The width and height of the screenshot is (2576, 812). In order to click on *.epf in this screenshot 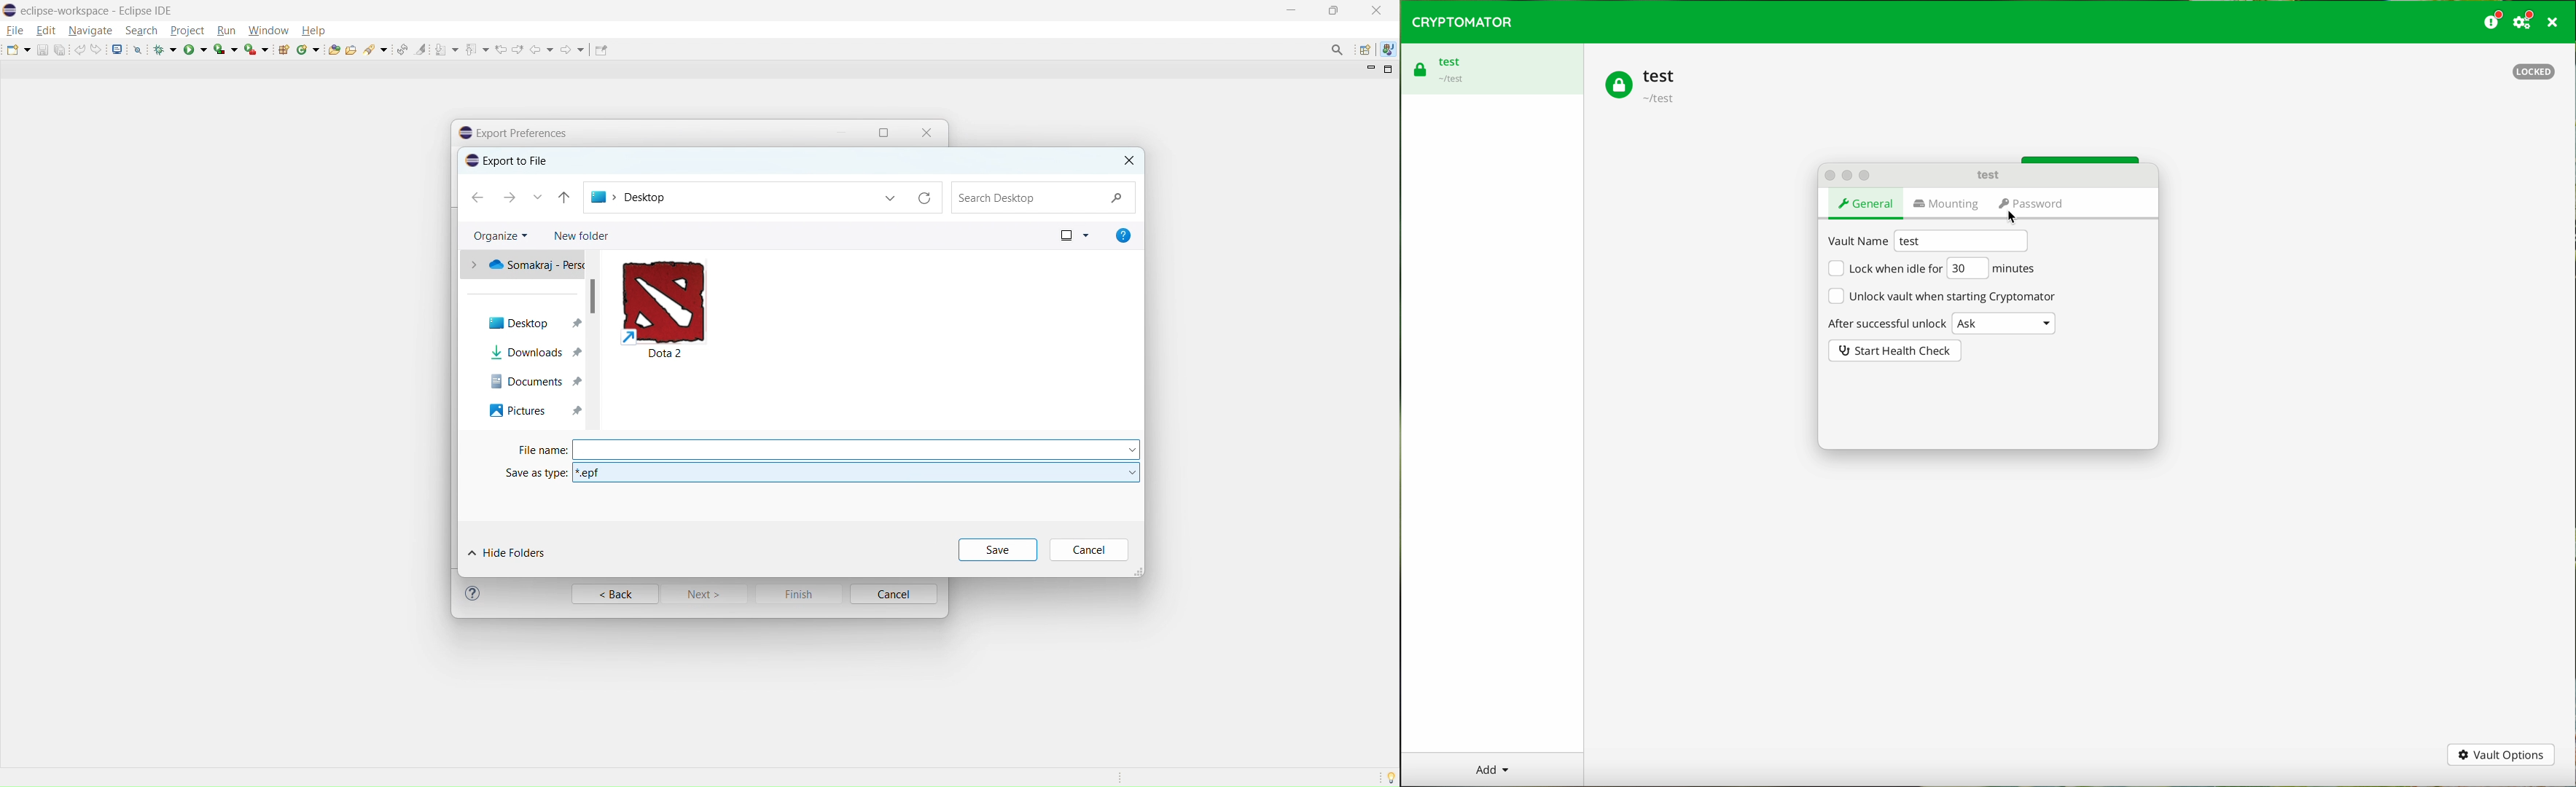, I will do `click(857, 470)`.